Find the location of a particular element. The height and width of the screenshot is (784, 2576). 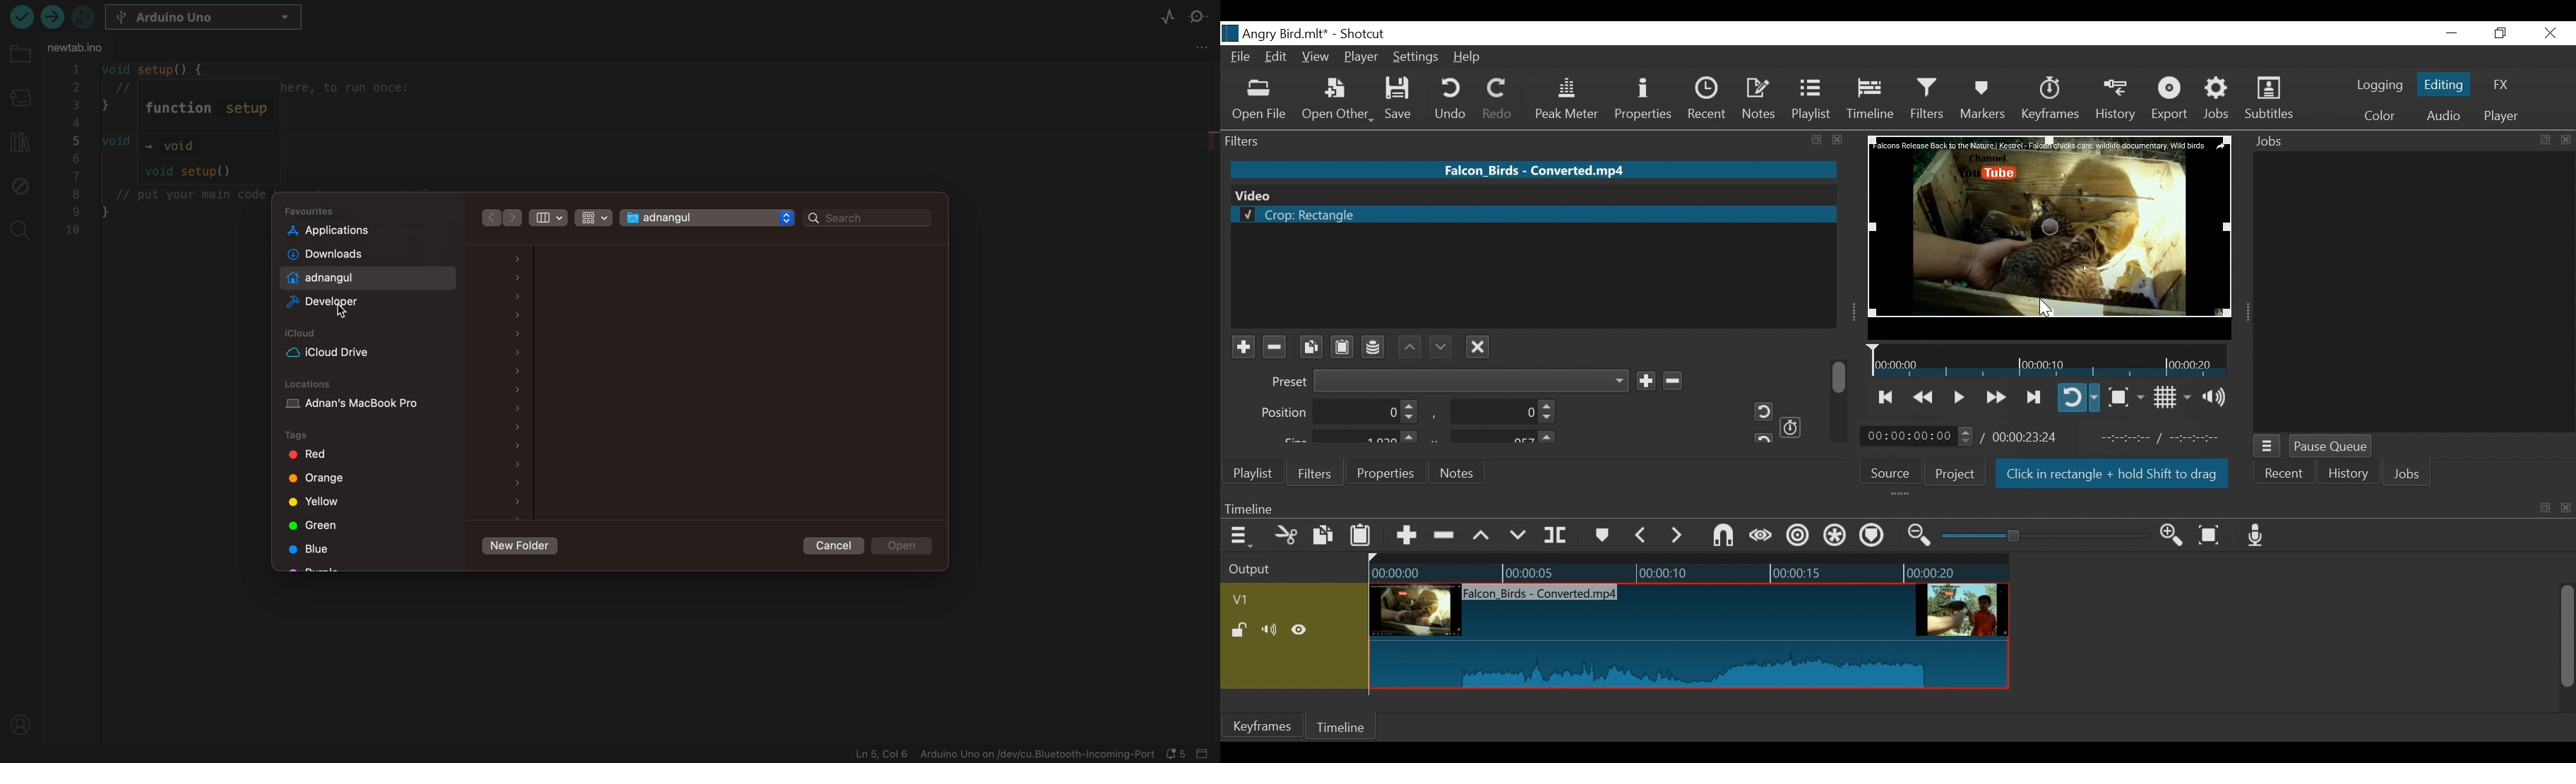

Filters is located at coordinates (1313, 472).